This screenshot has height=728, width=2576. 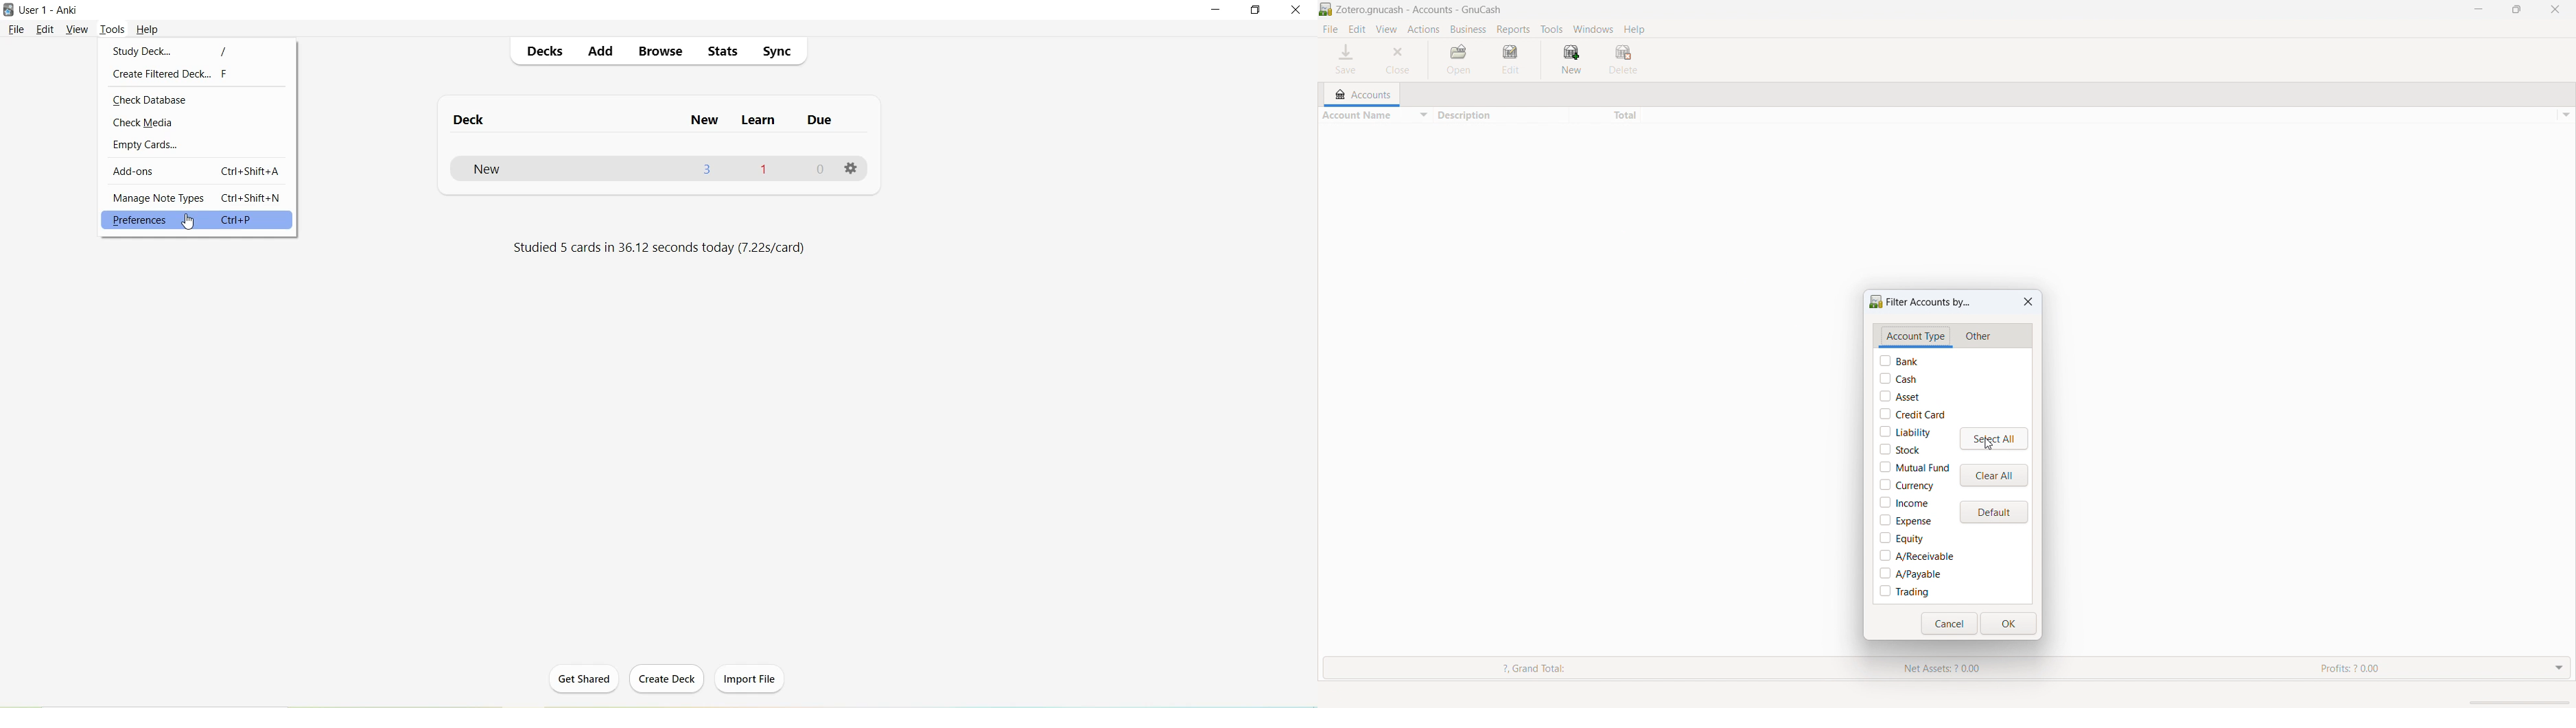 I want to click on Studied 5 cards in 36.12 seconds today (7.22s/card), so click(x=655, y=249).